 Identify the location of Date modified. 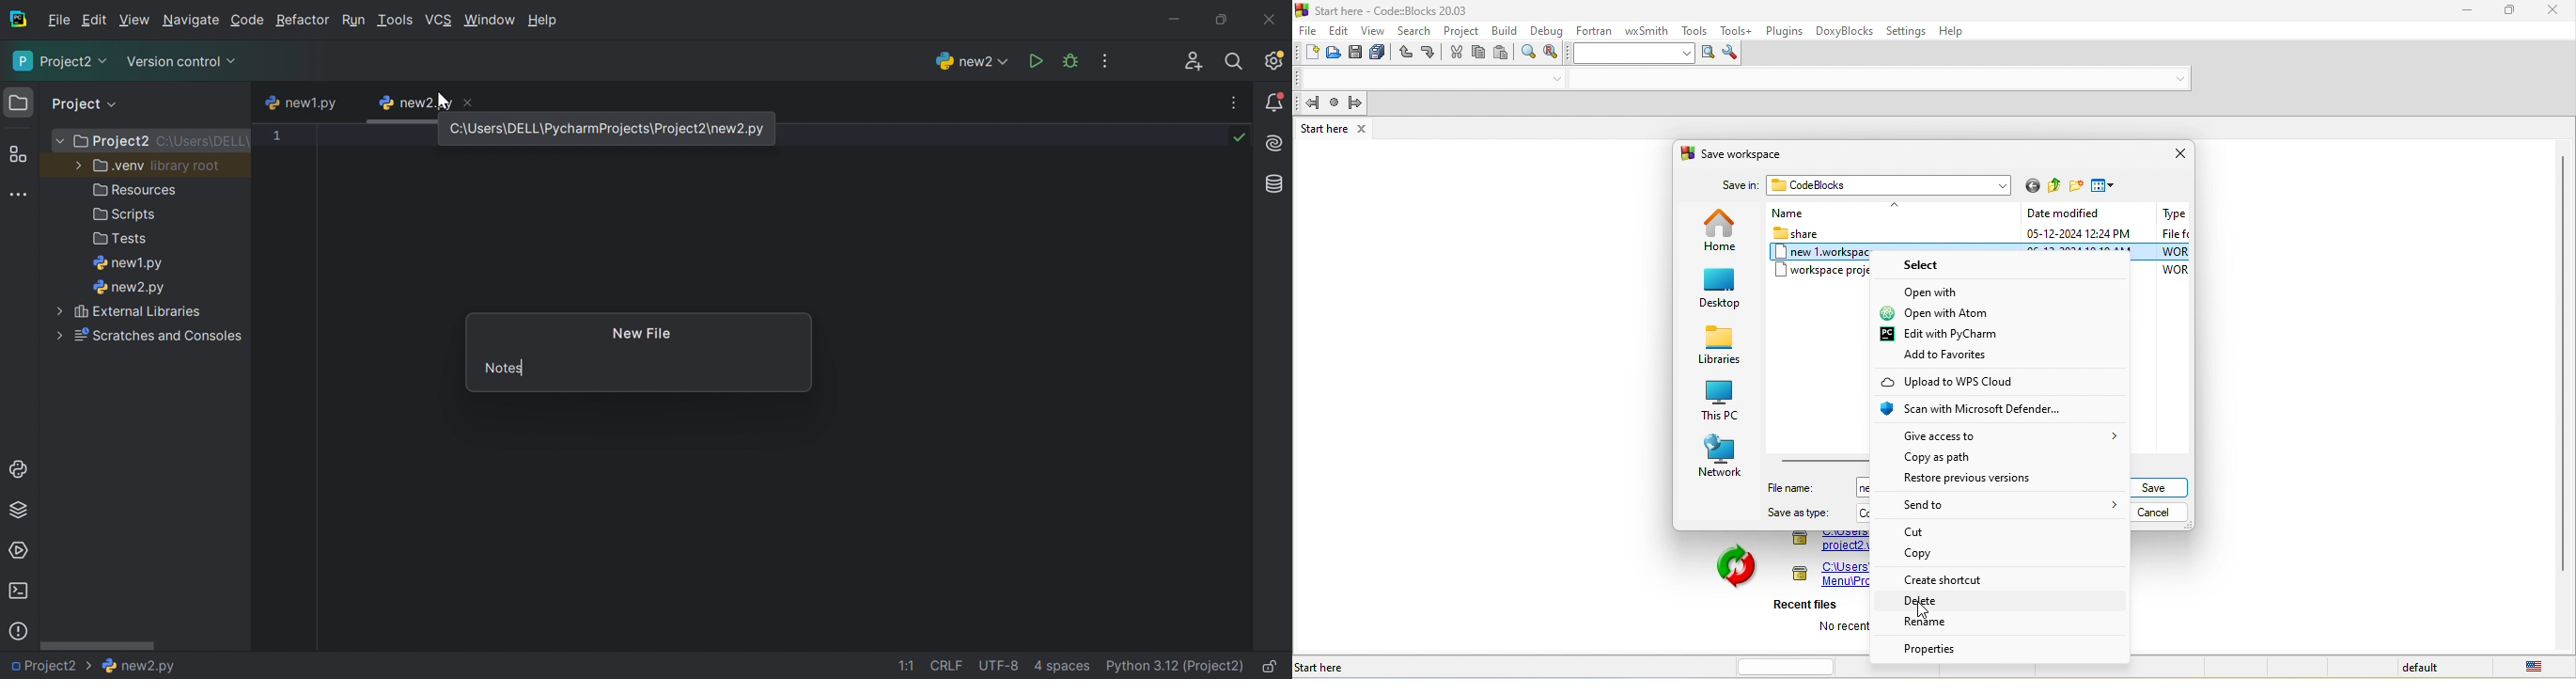
(2070, 214).